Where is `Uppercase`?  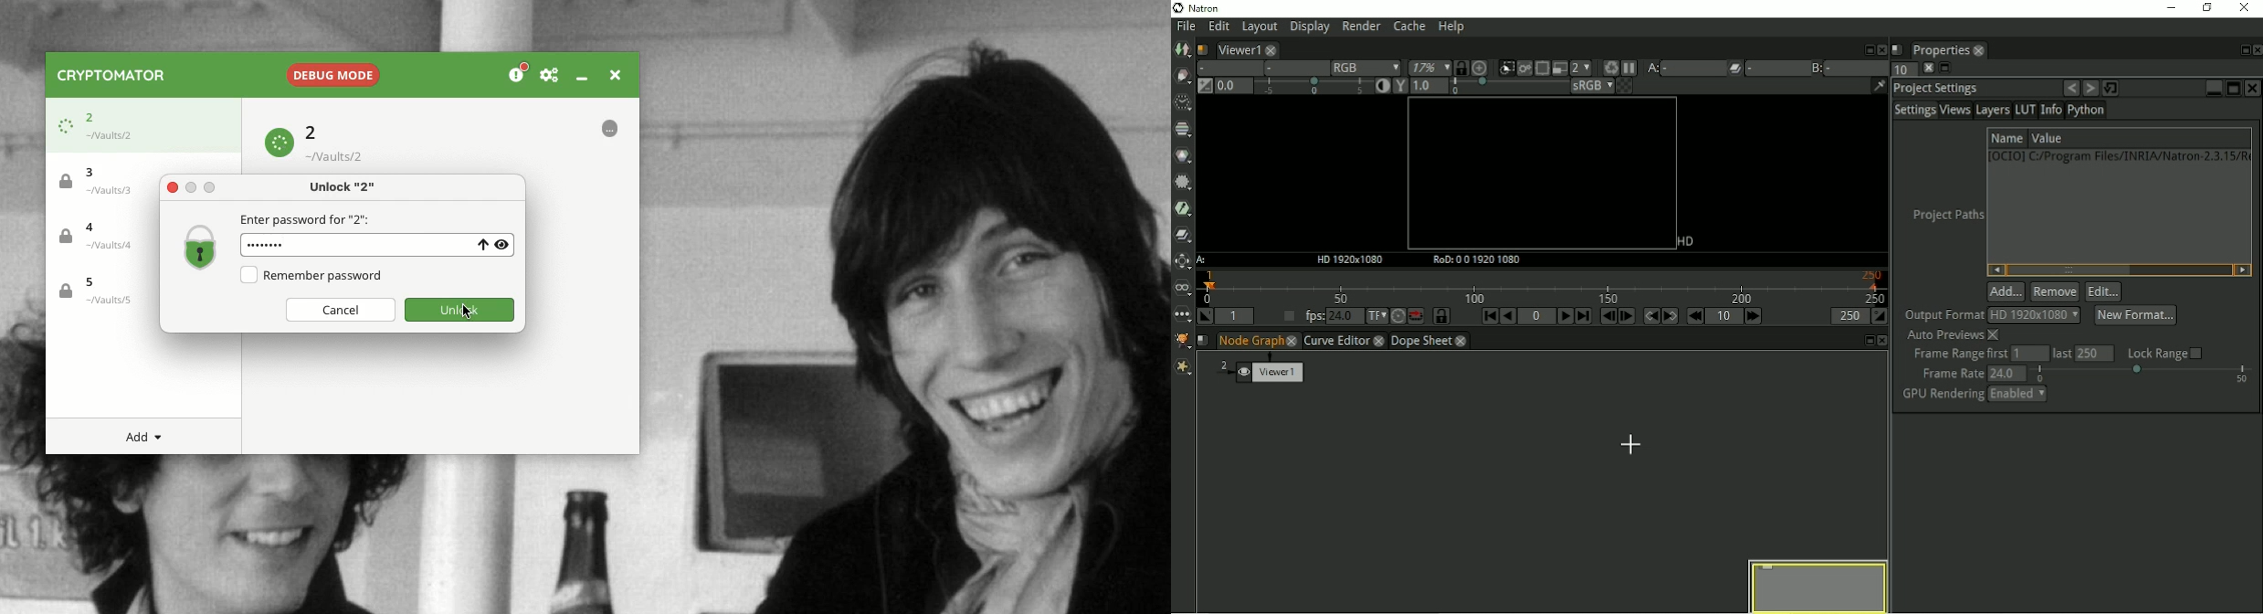 Uppercase is located at coordinates (479, 245).